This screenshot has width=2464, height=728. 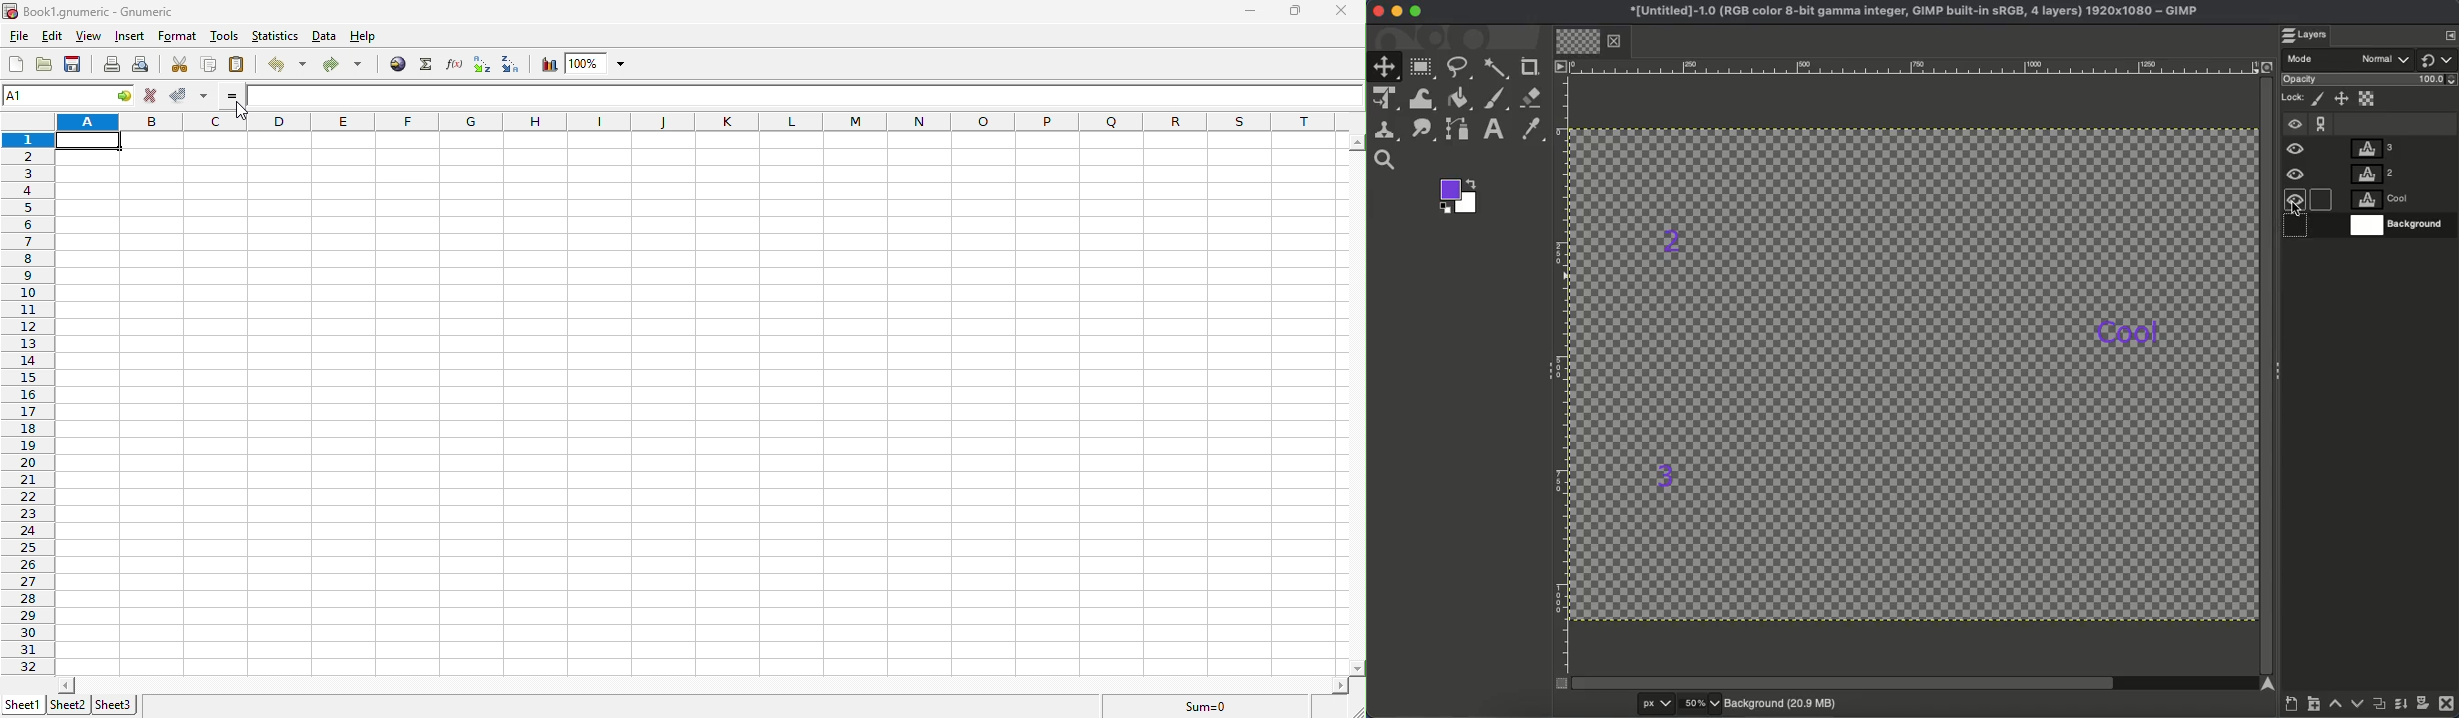 What do you see at coordinates (1534, 130) in the screenshot?
I see `Color picker` at bounding box center [1534, 130].